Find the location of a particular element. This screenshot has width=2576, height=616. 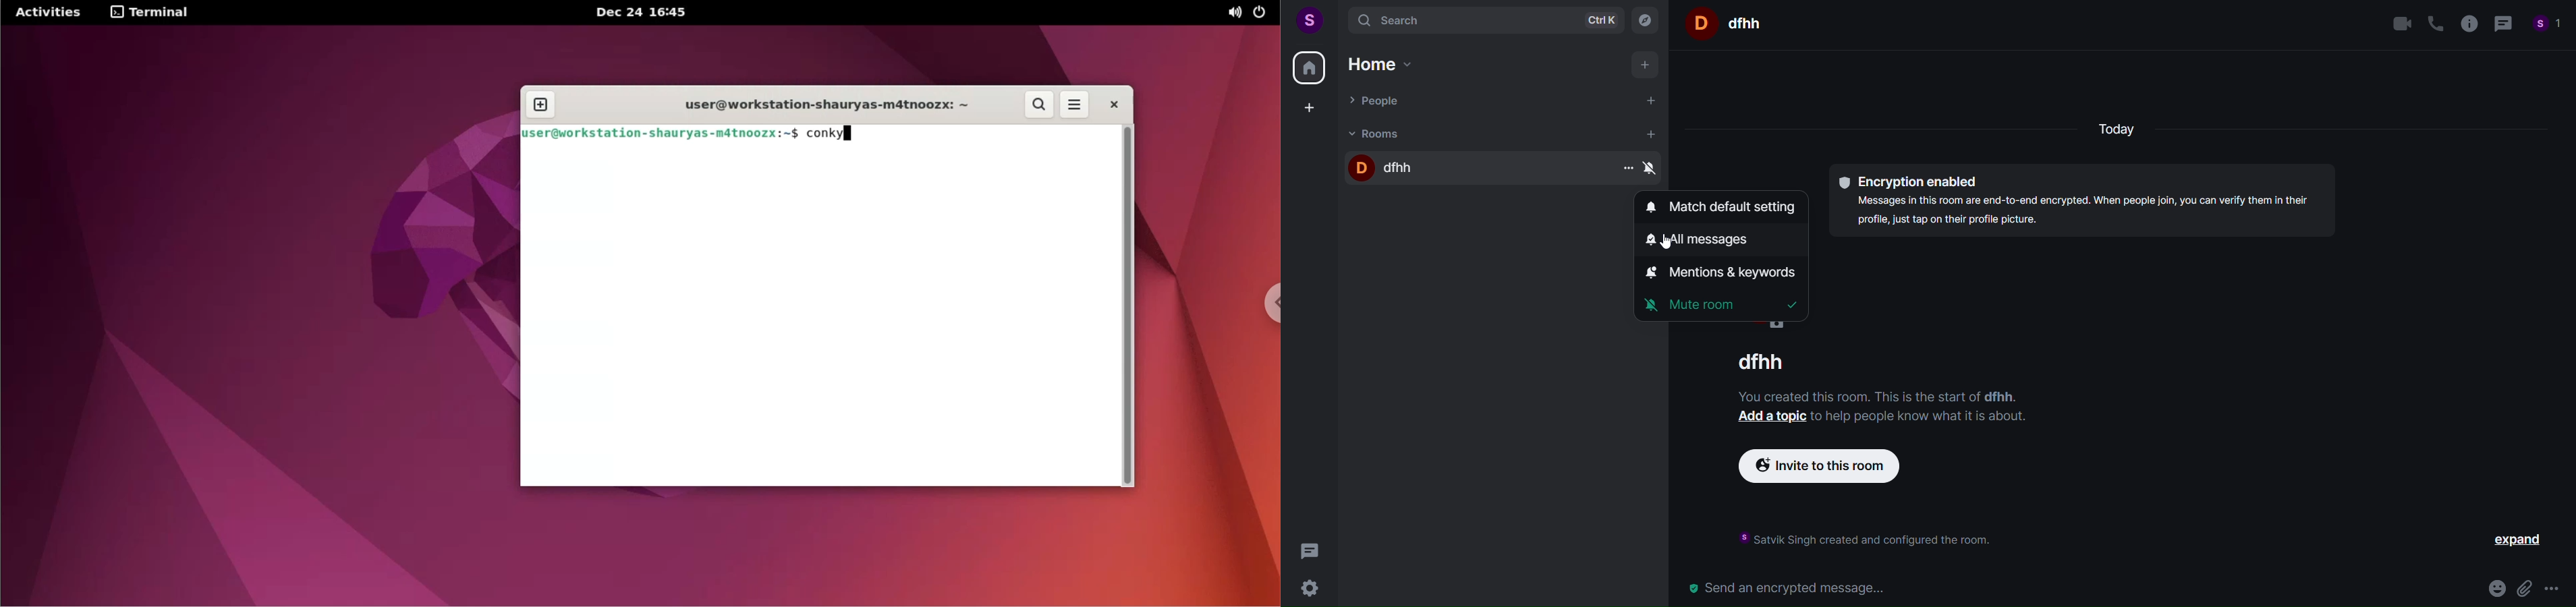

thread is located at coordinates (2504, 24).